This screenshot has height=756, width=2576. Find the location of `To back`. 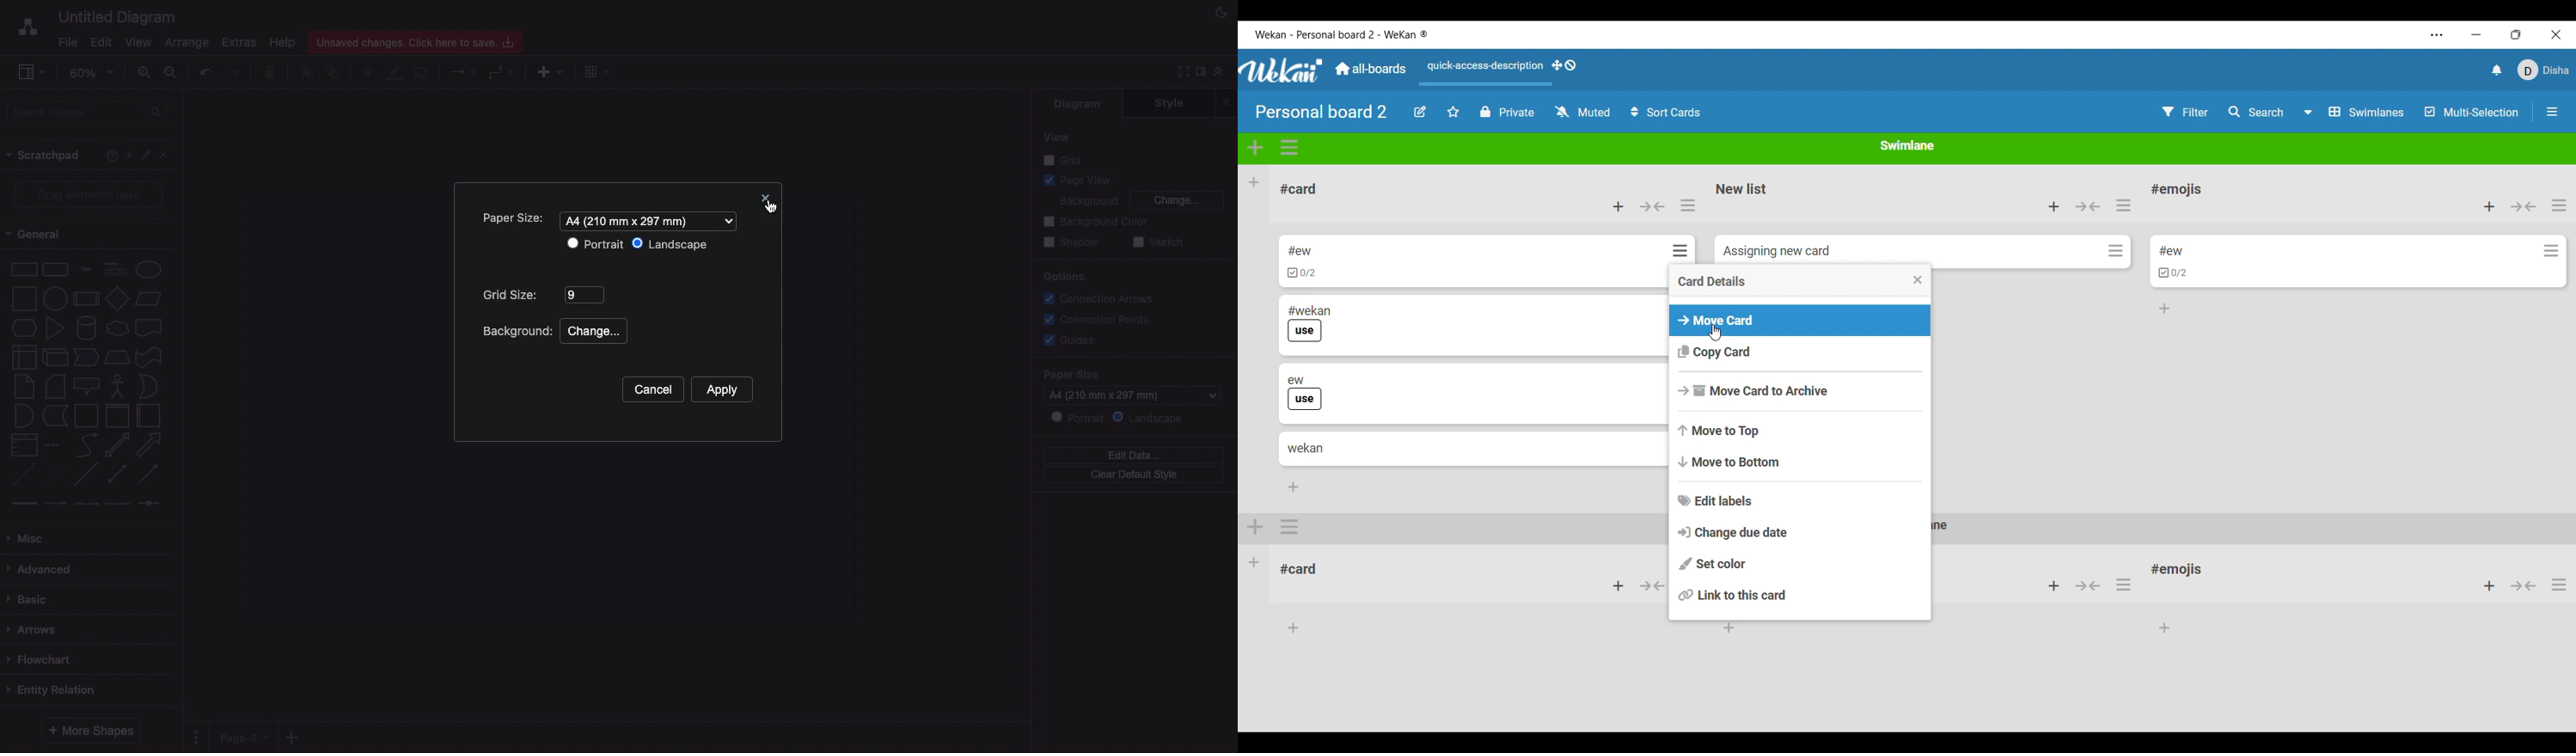

To back is located at coordinates (334, 71).